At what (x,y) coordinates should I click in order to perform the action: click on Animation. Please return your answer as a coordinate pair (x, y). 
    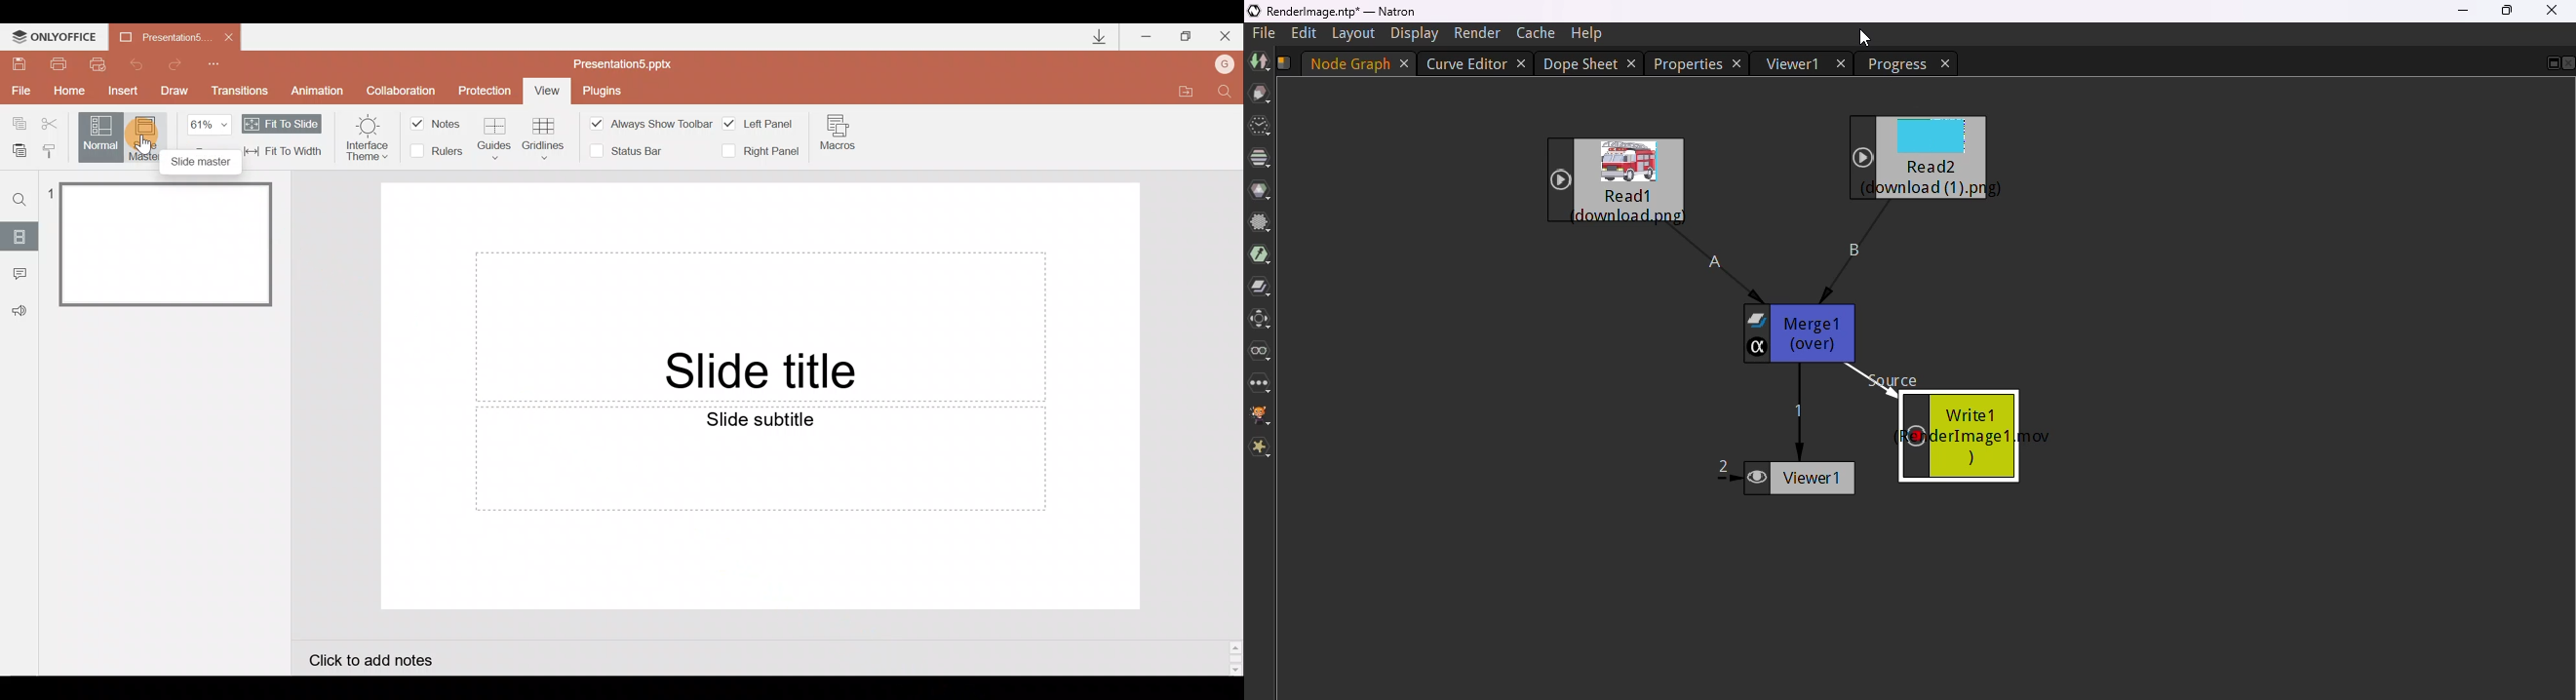
    Looking at the image, I should click on (320, 89).